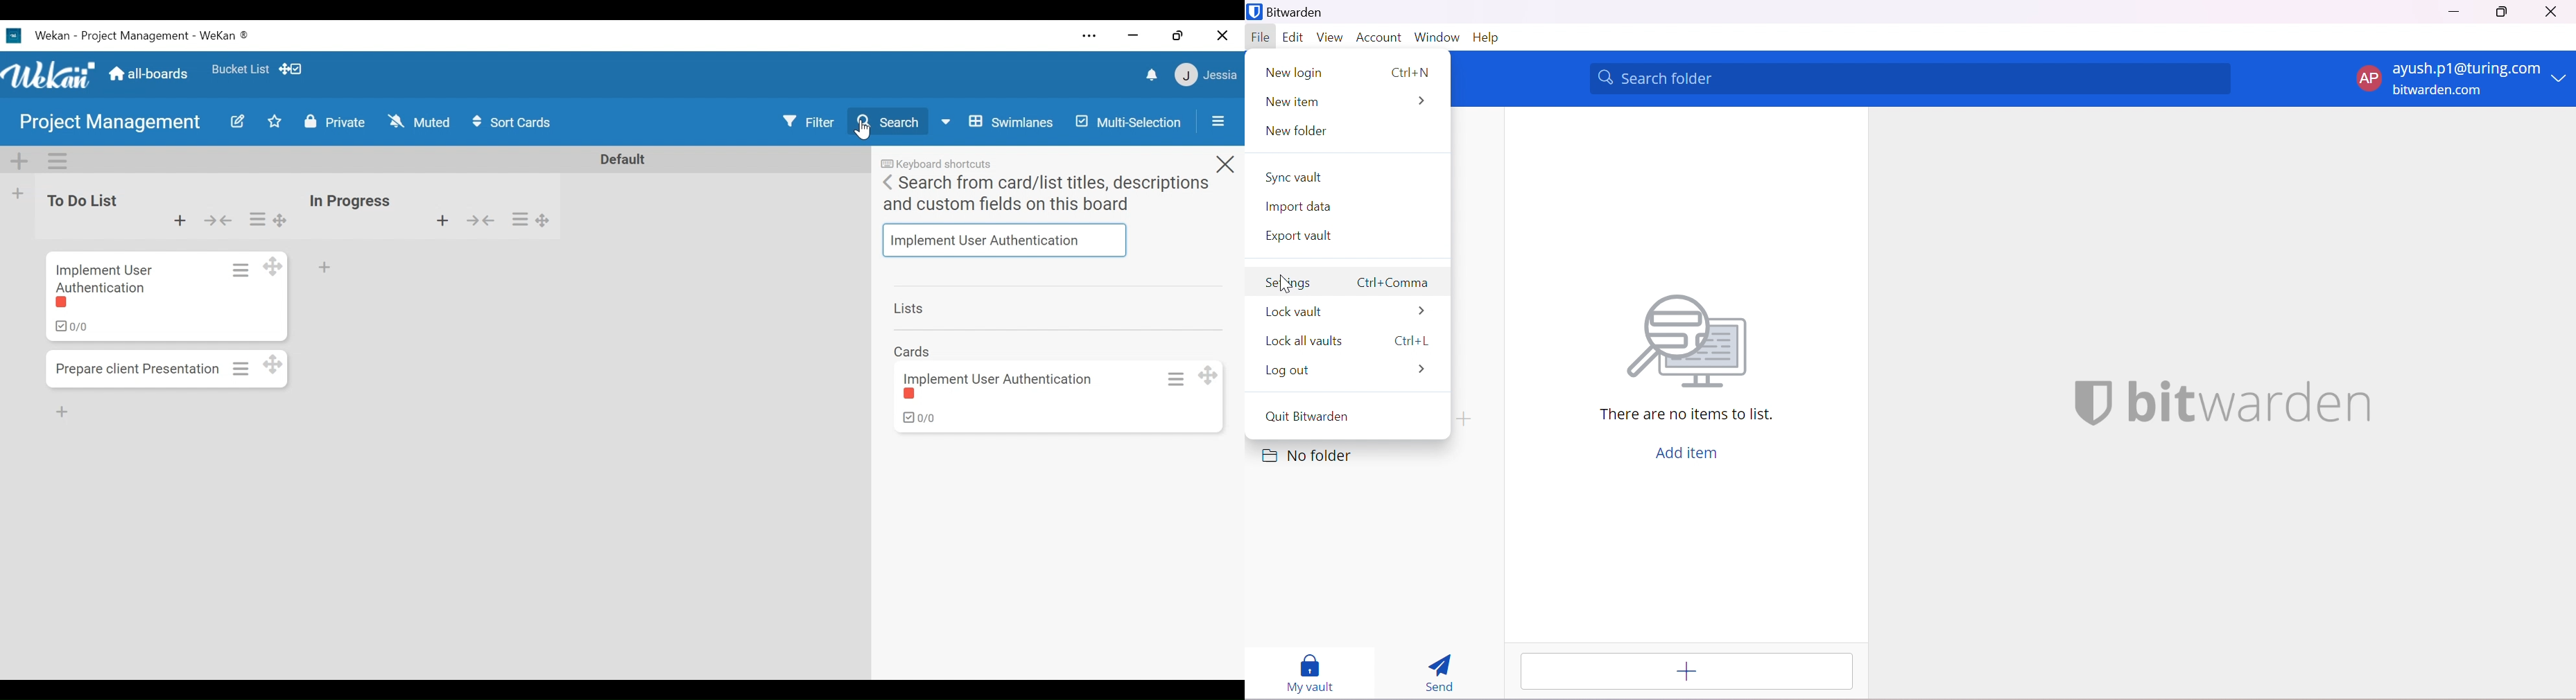  What do you see at coordinates (911, 395) in the screenshot?
I see `label` at bounding box center [911, 395].